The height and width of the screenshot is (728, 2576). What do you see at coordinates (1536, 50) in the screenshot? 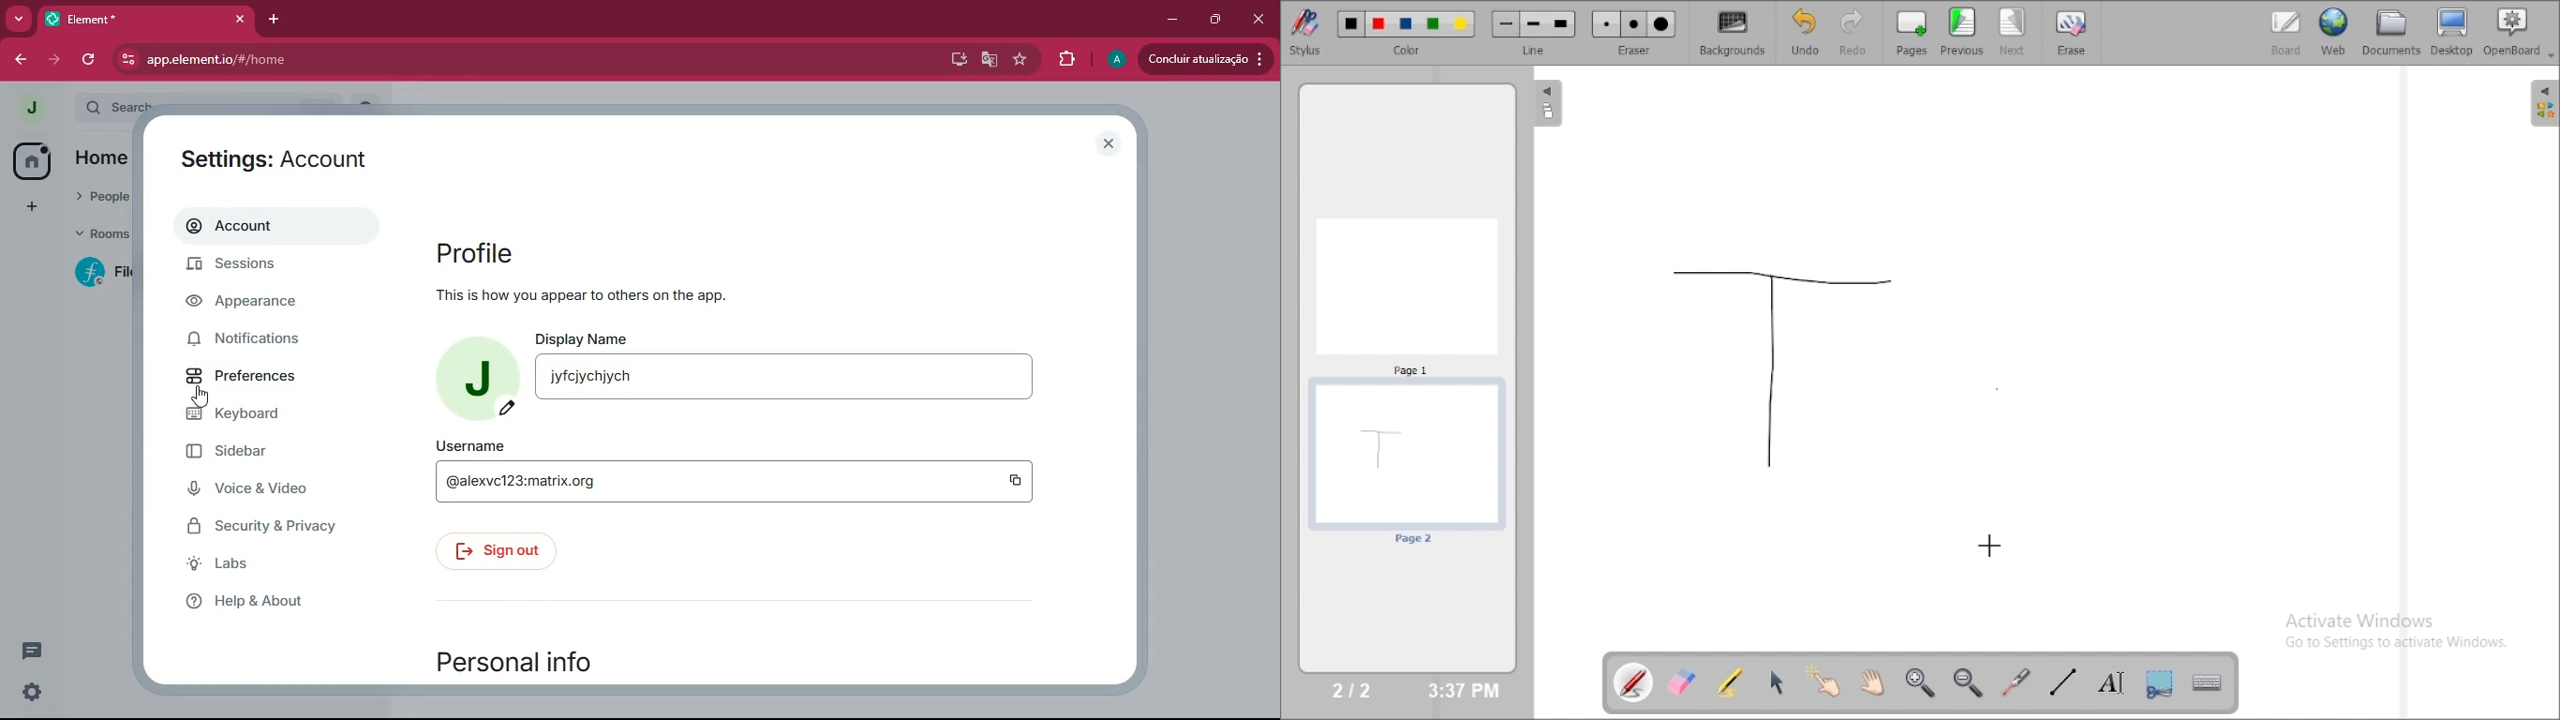
I see `line` at bounding box center [1536, 50].